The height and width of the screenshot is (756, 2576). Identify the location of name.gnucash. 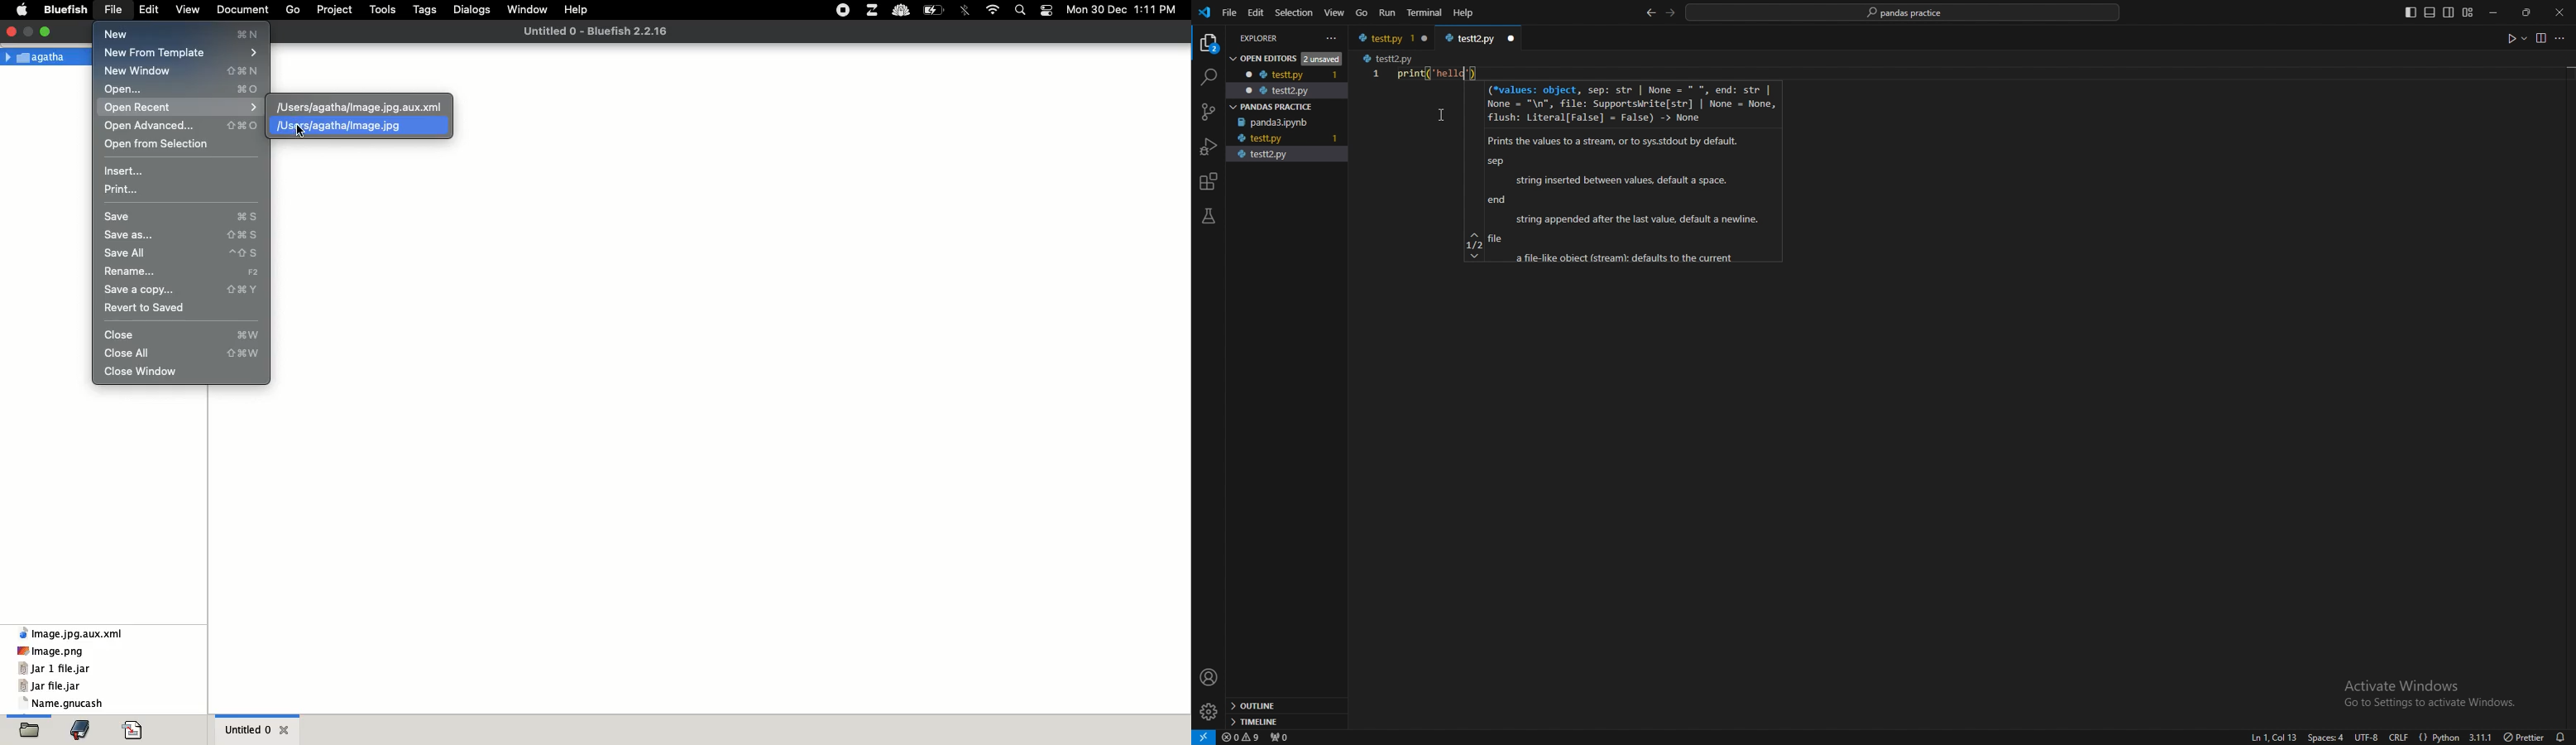
(67, 704).